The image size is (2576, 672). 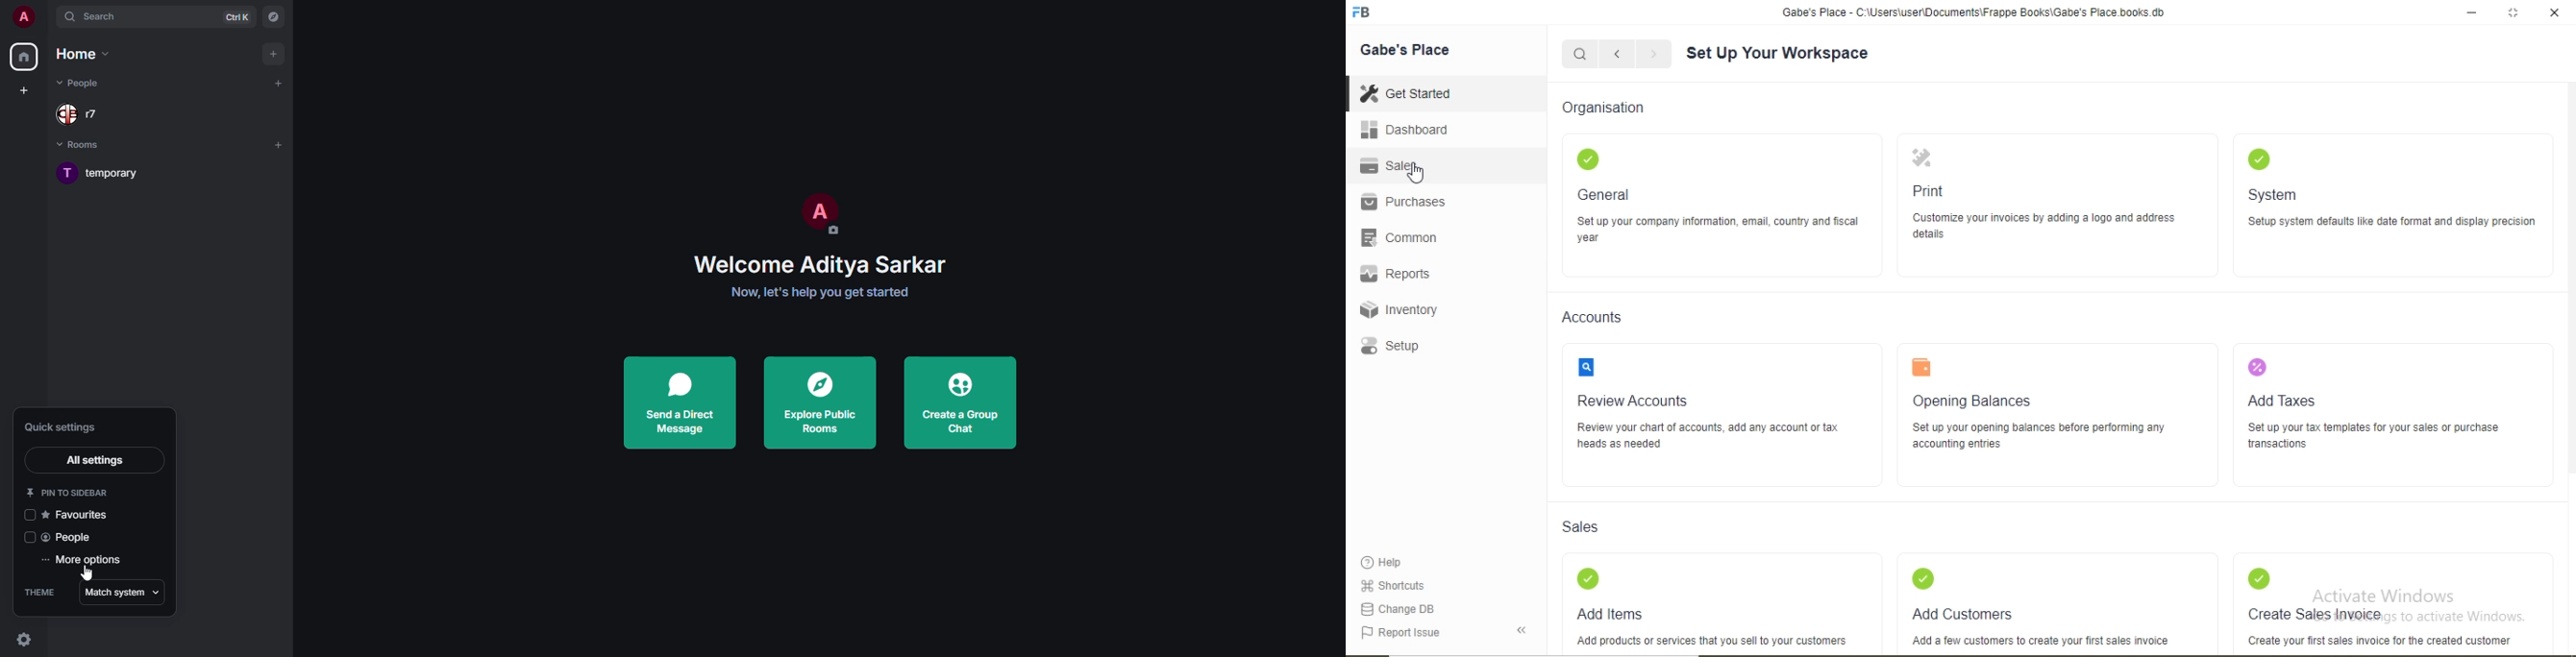 I want to click on create a group chat, so click(x=960, y=403).